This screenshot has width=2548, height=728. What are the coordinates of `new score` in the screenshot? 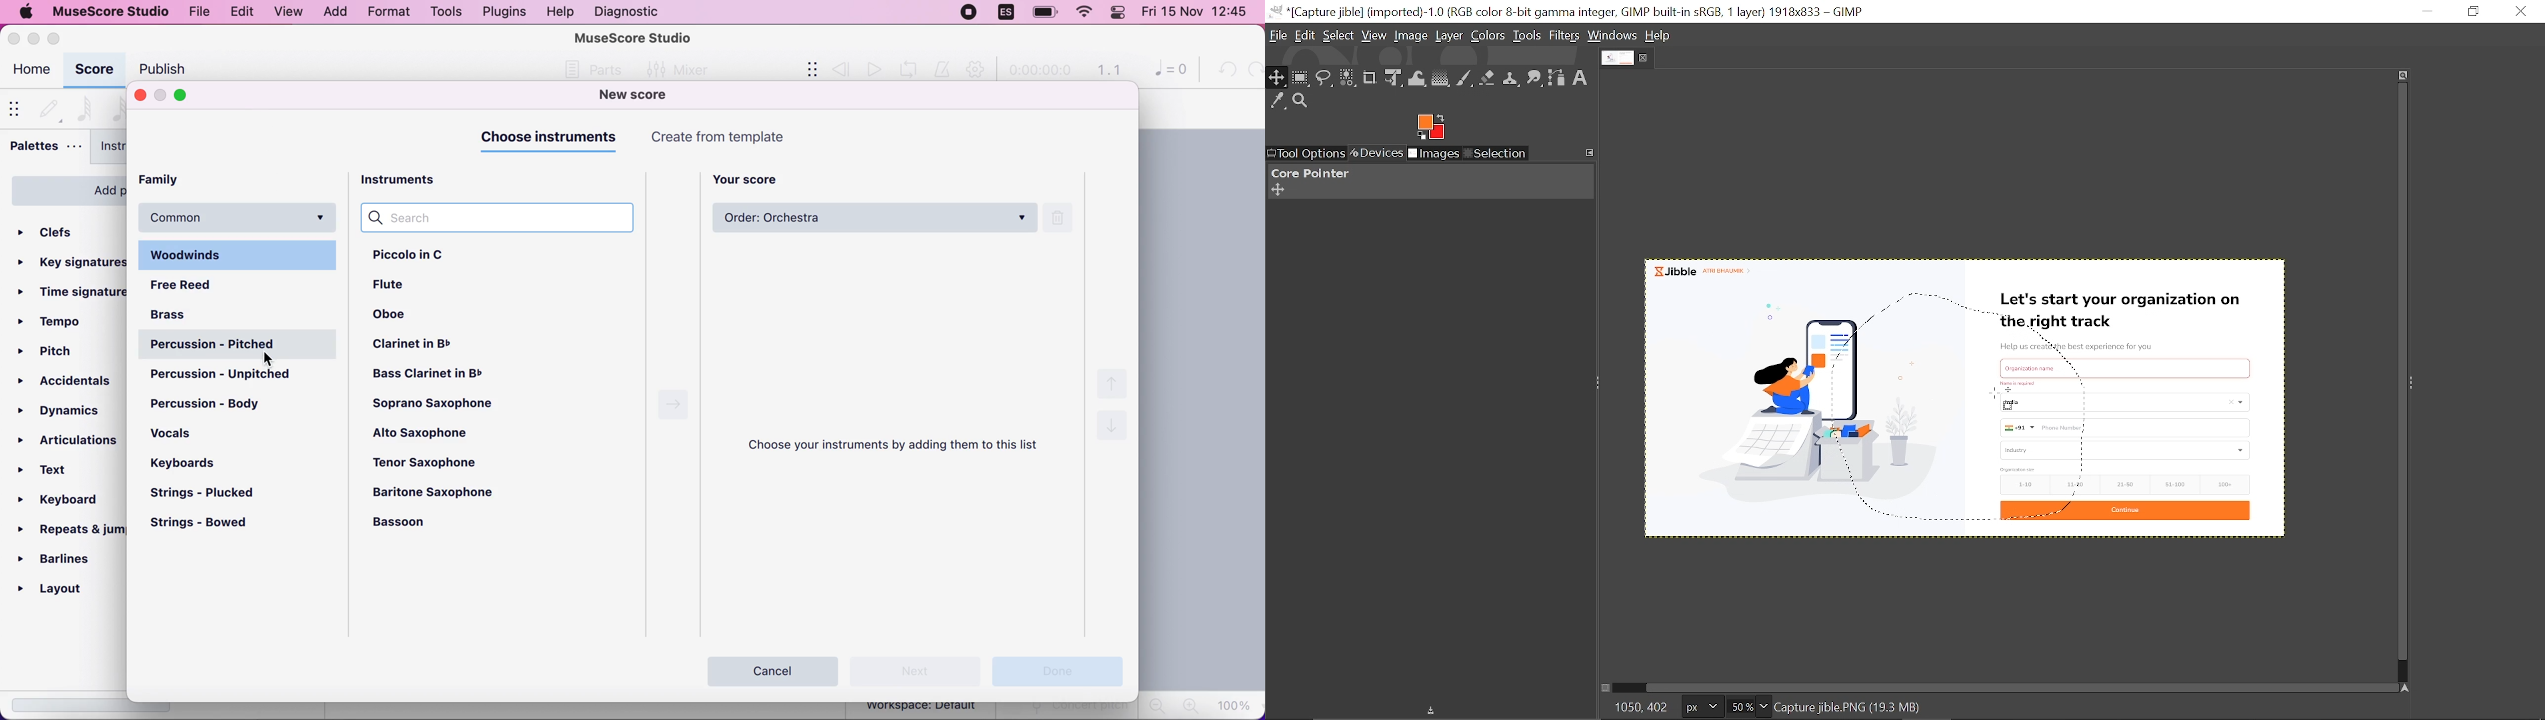 It's located at (647, 95).